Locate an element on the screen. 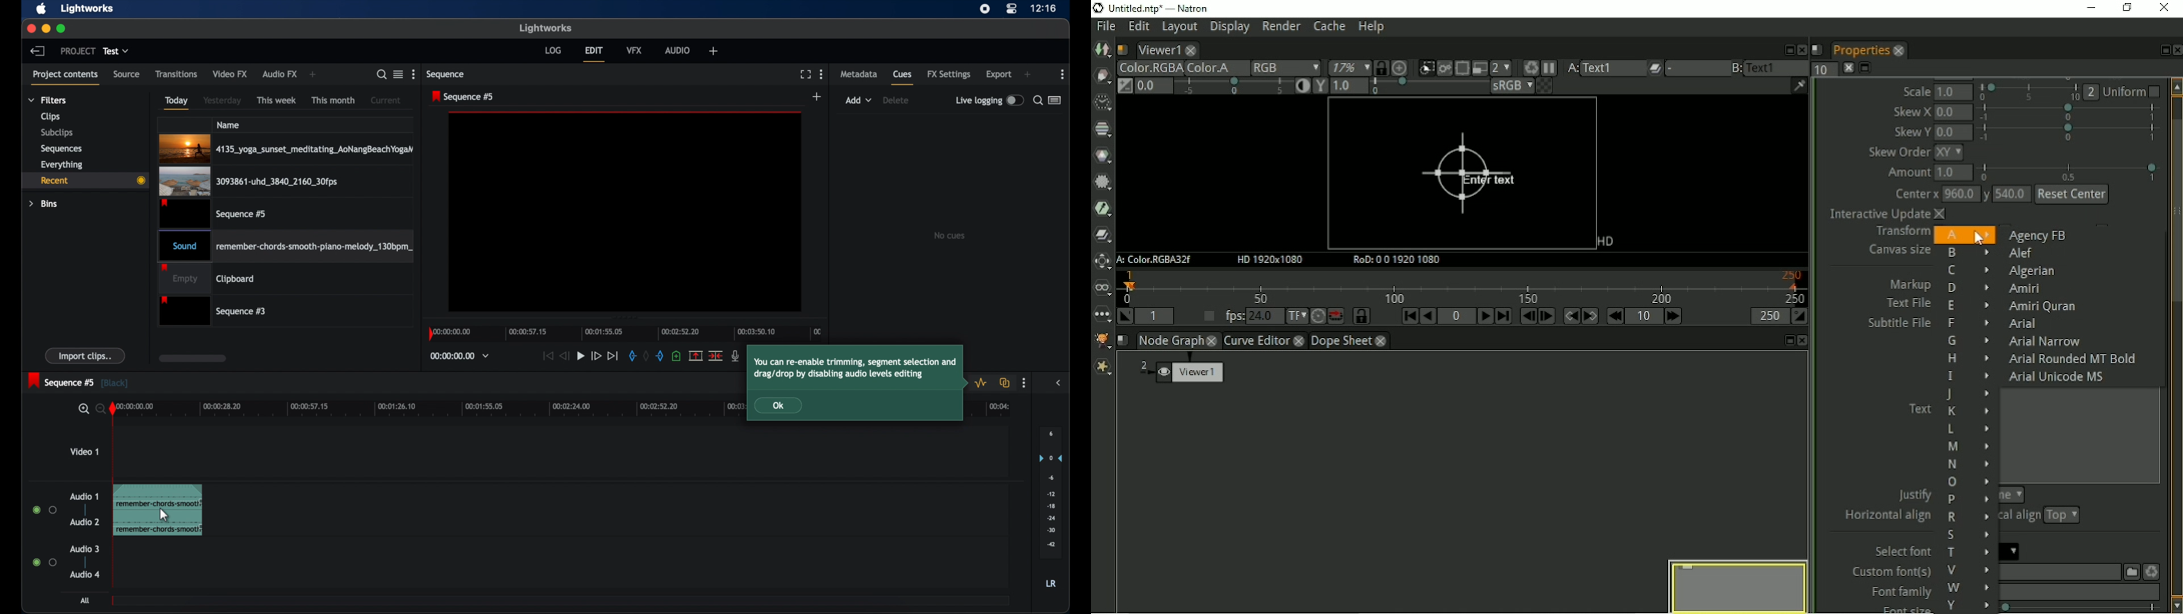  screen recorder icon is located at coordinates (985, 9).